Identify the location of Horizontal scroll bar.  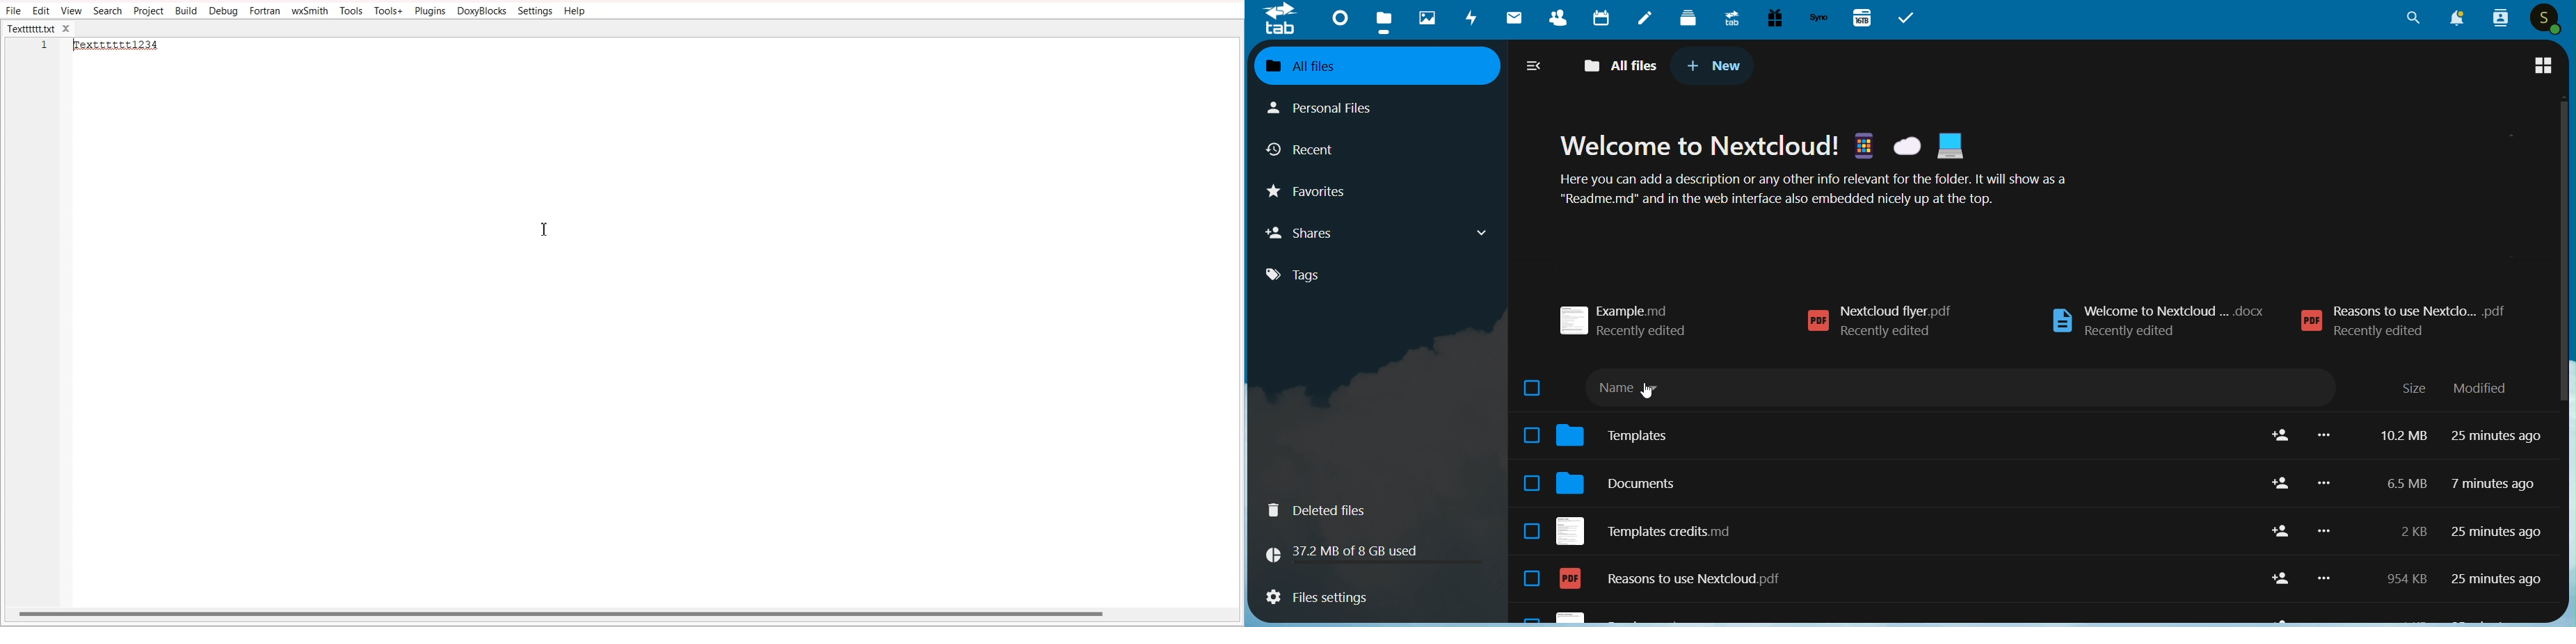
(622, 613).